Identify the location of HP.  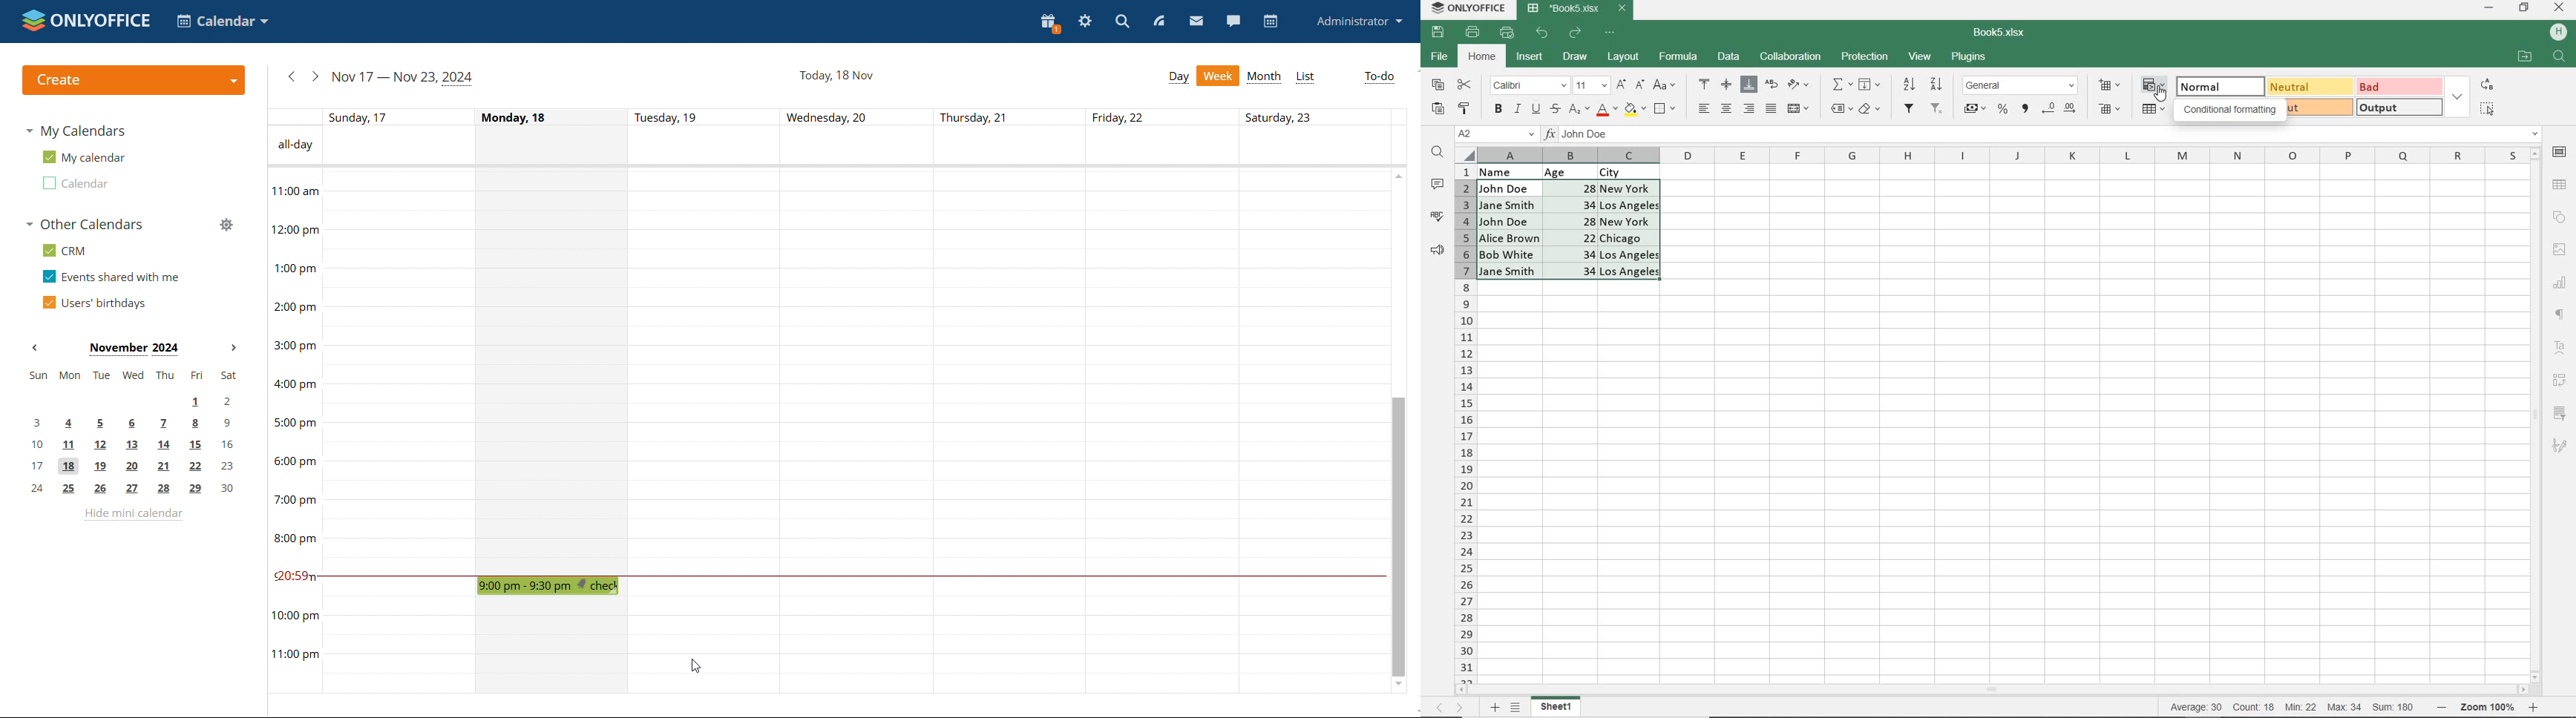
(2559, 33).